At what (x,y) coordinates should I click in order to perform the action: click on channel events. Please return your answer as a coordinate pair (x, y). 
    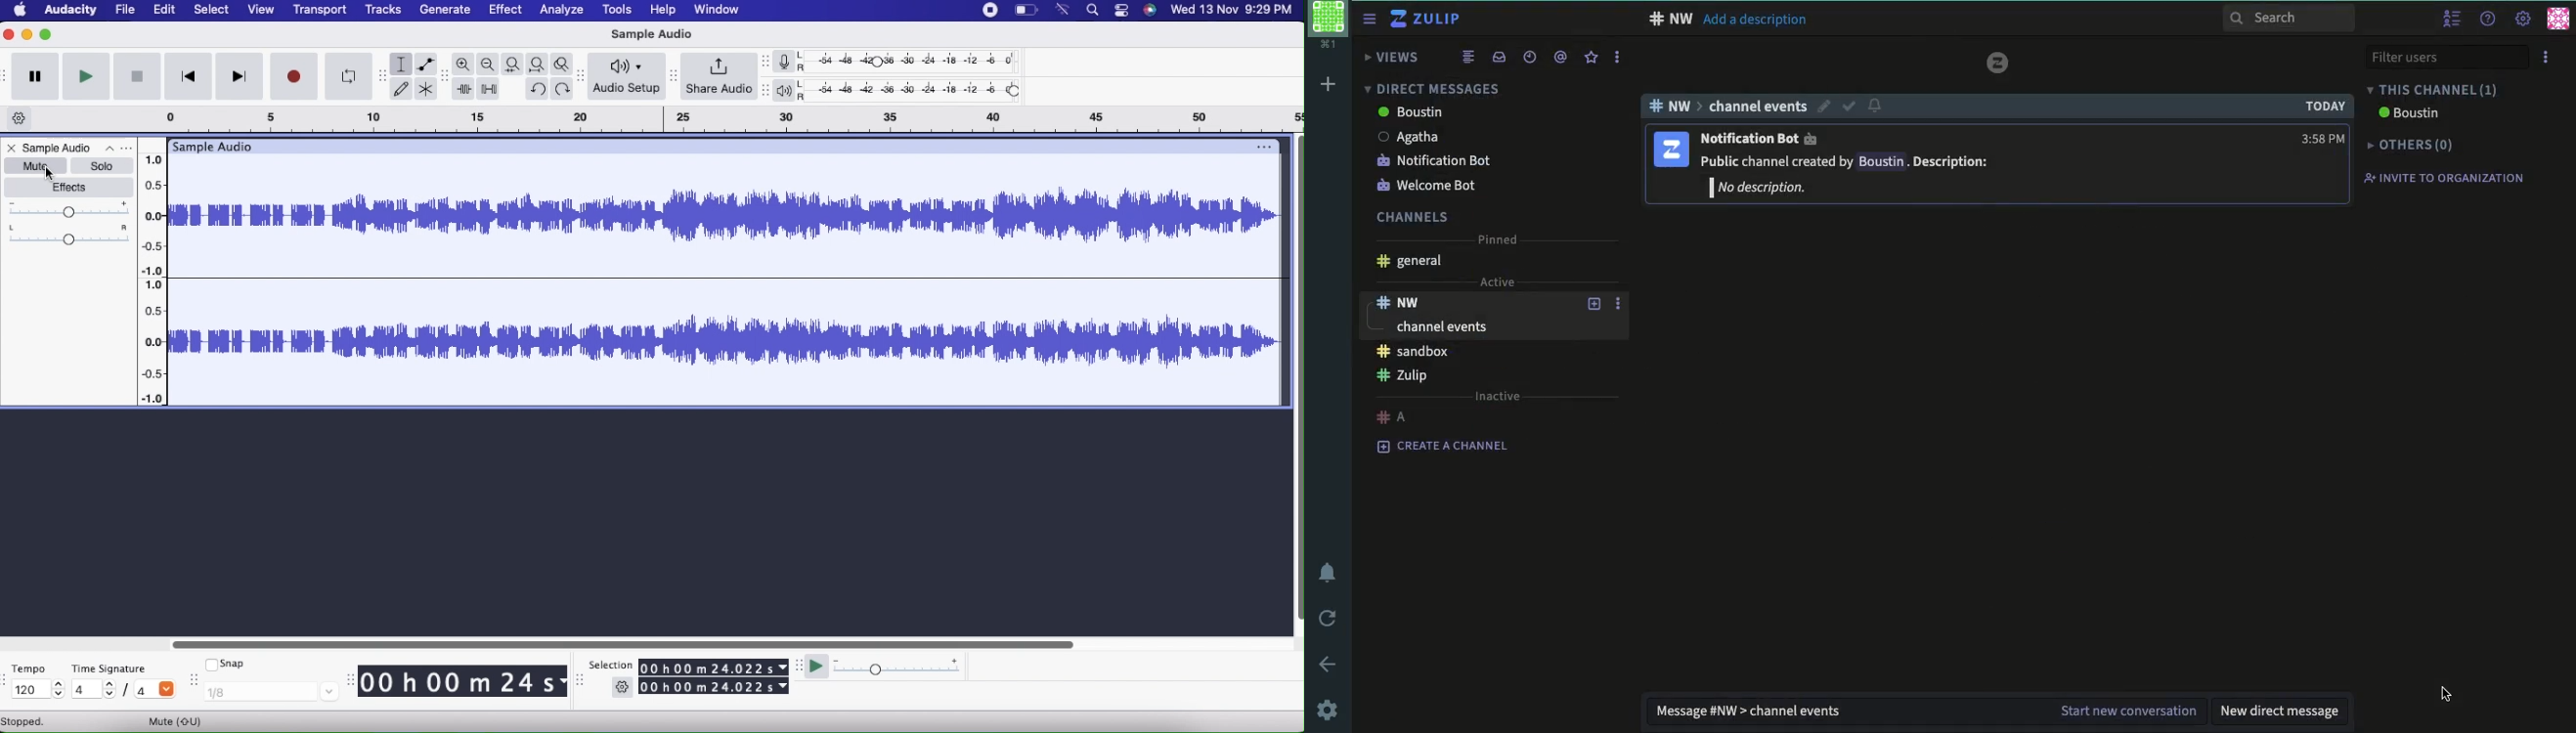
    Looking at the image, I should click on (1446, 326).